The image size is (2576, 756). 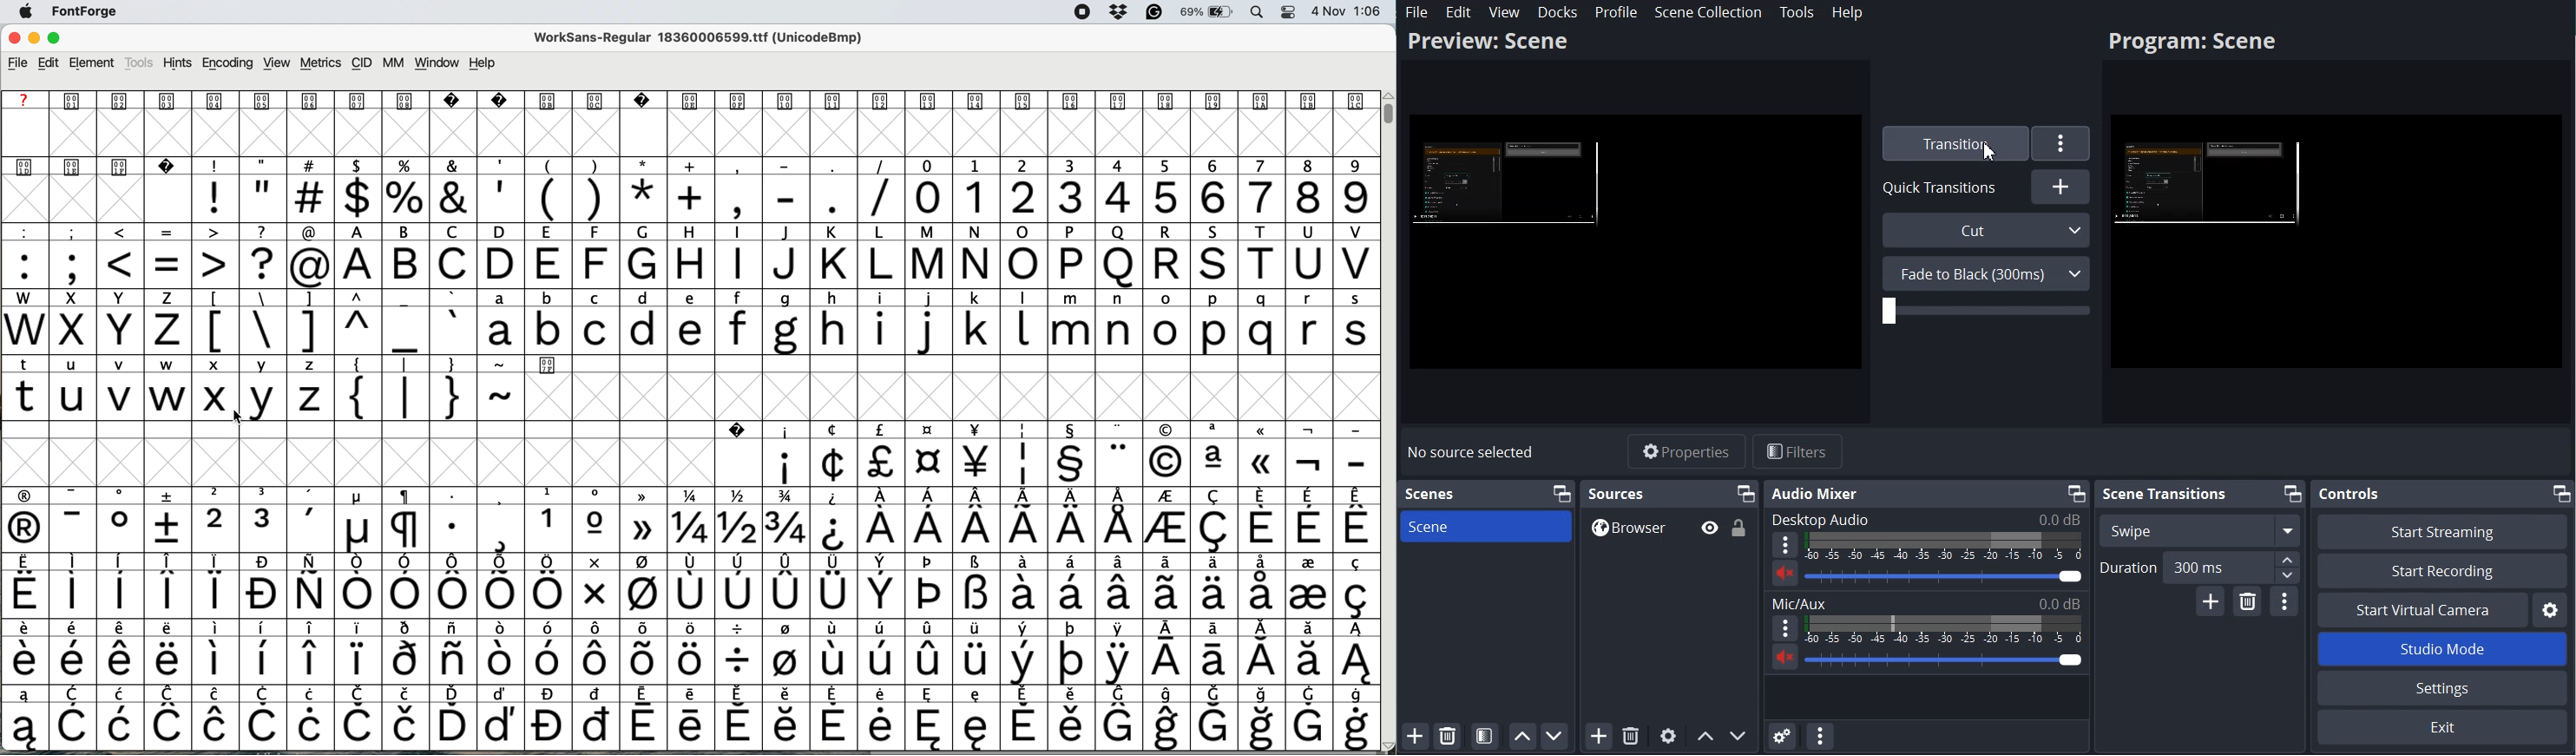 What do you see at coordinates (1819, 736) in the screenshot?
I see `Audio Mixer Menu` at bounding box center [1819, 736].